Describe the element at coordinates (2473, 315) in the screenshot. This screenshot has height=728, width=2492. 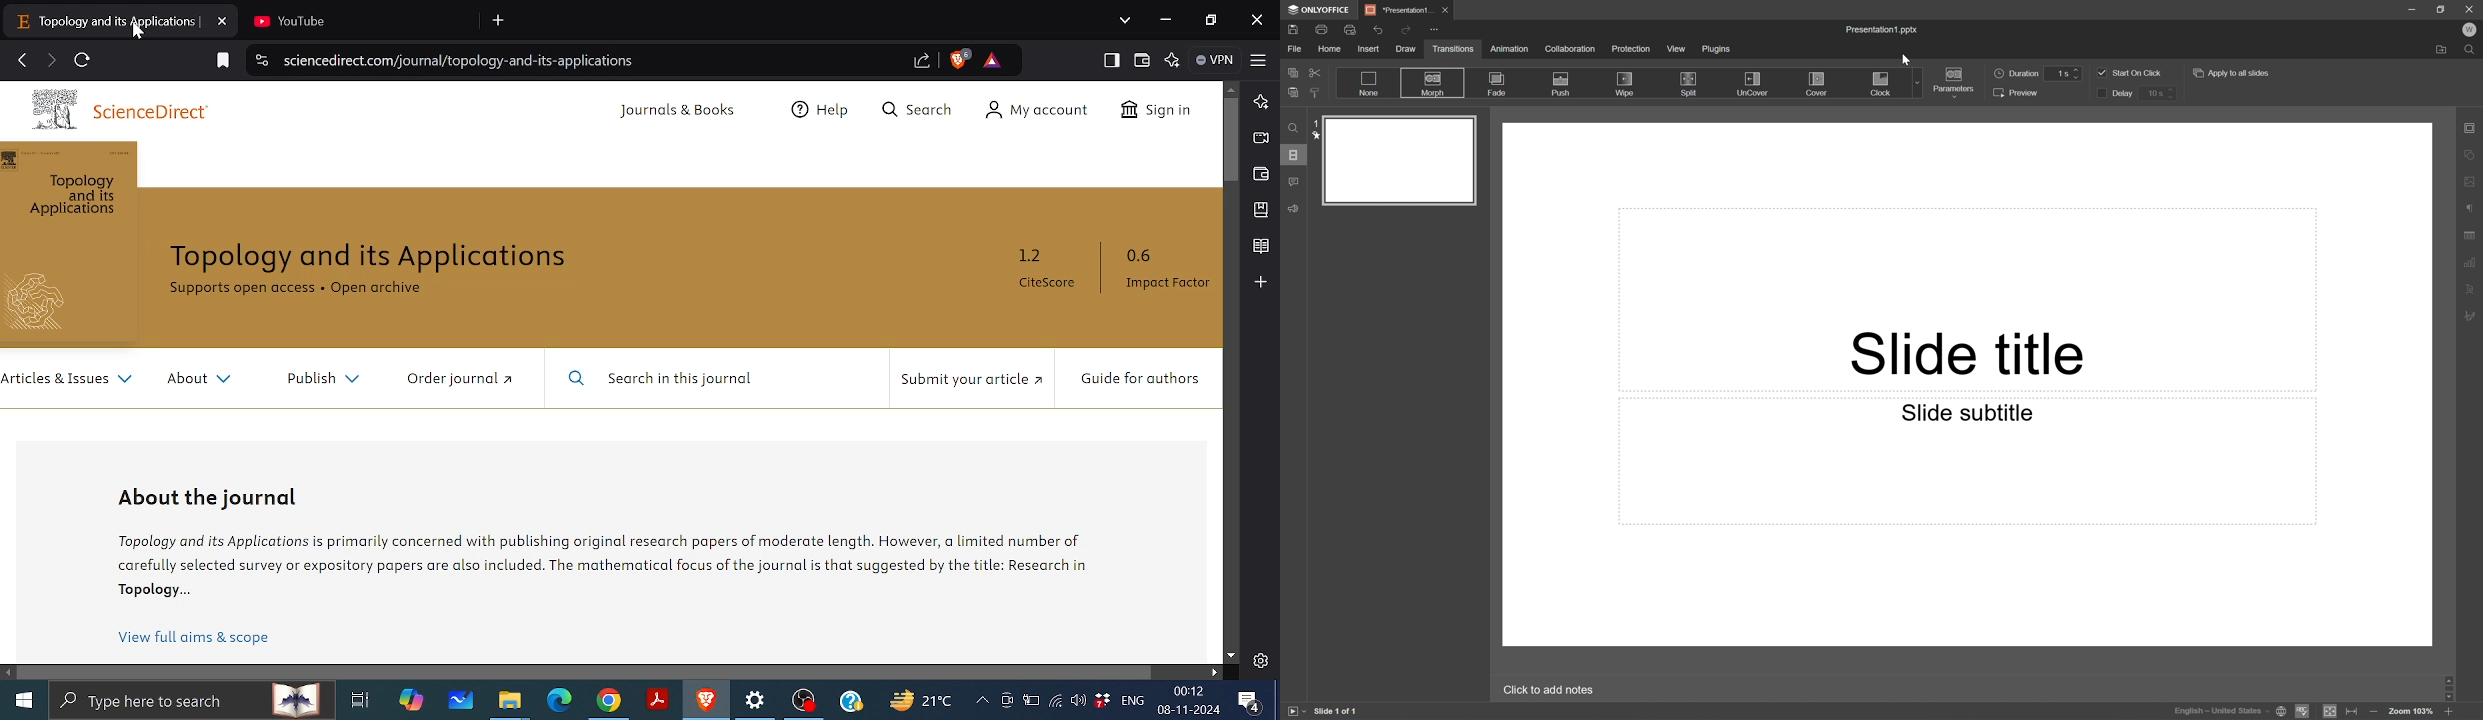
I see `Signature settings` at that location.